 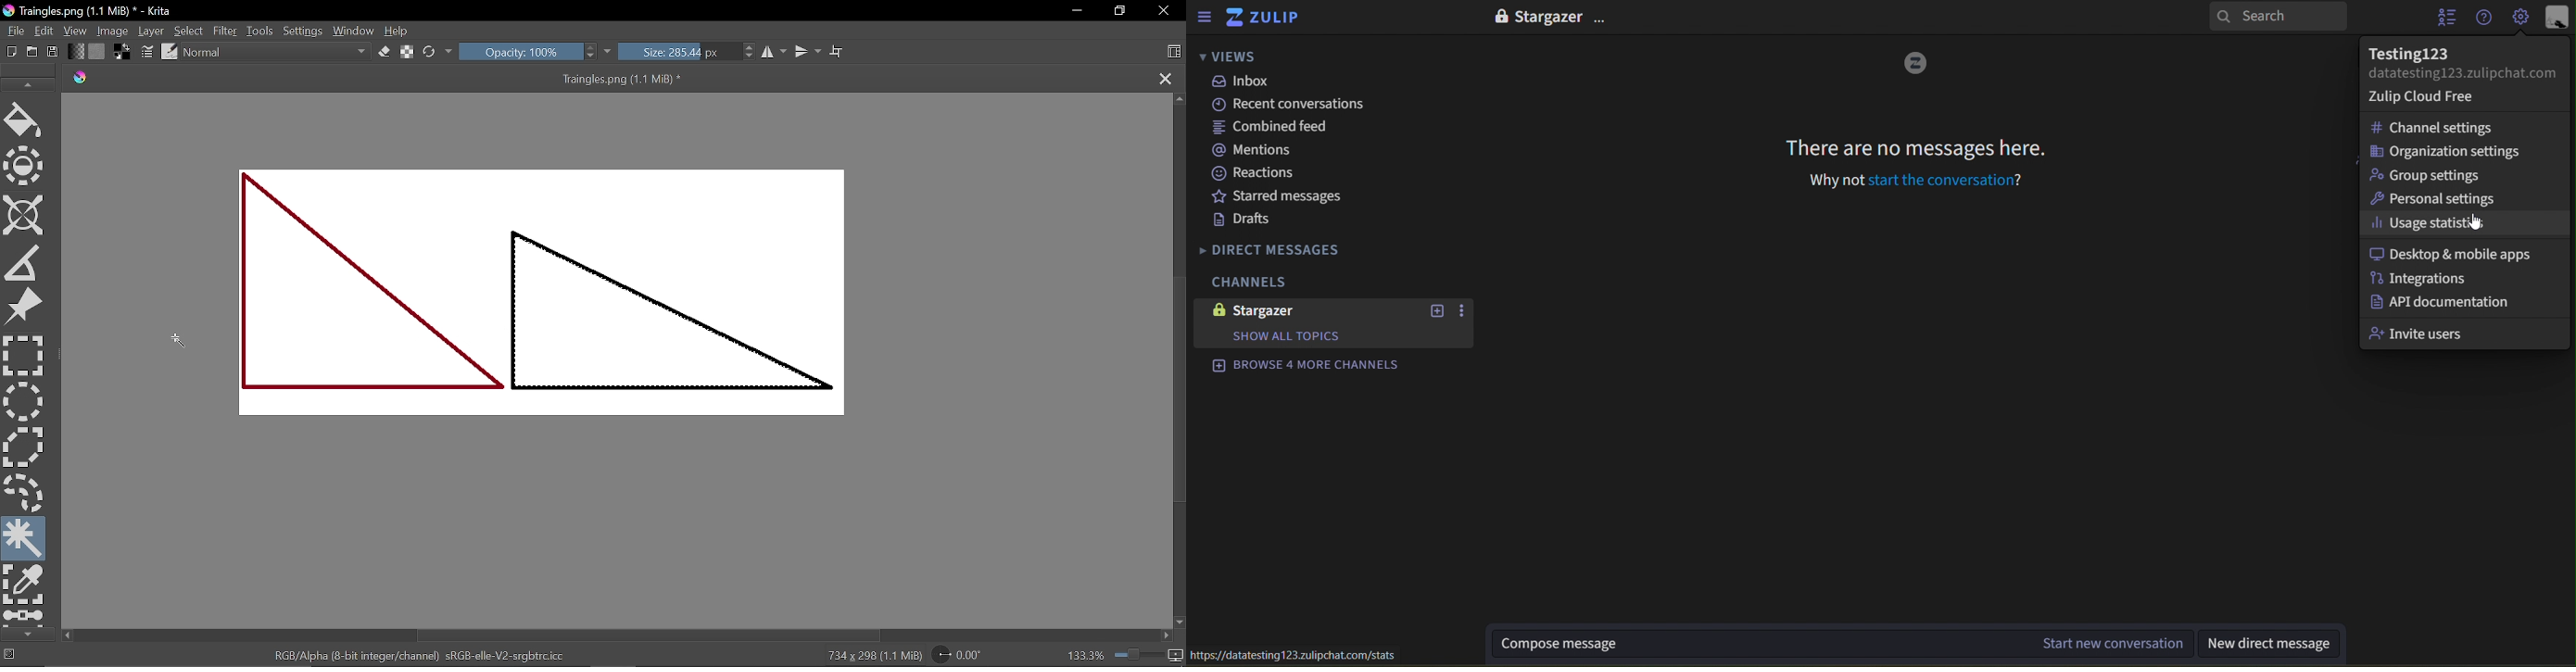 What do you see at coordinates (1162, 78) in the screenshot?
I see `Close tab` at bounding box center [1162, 78].